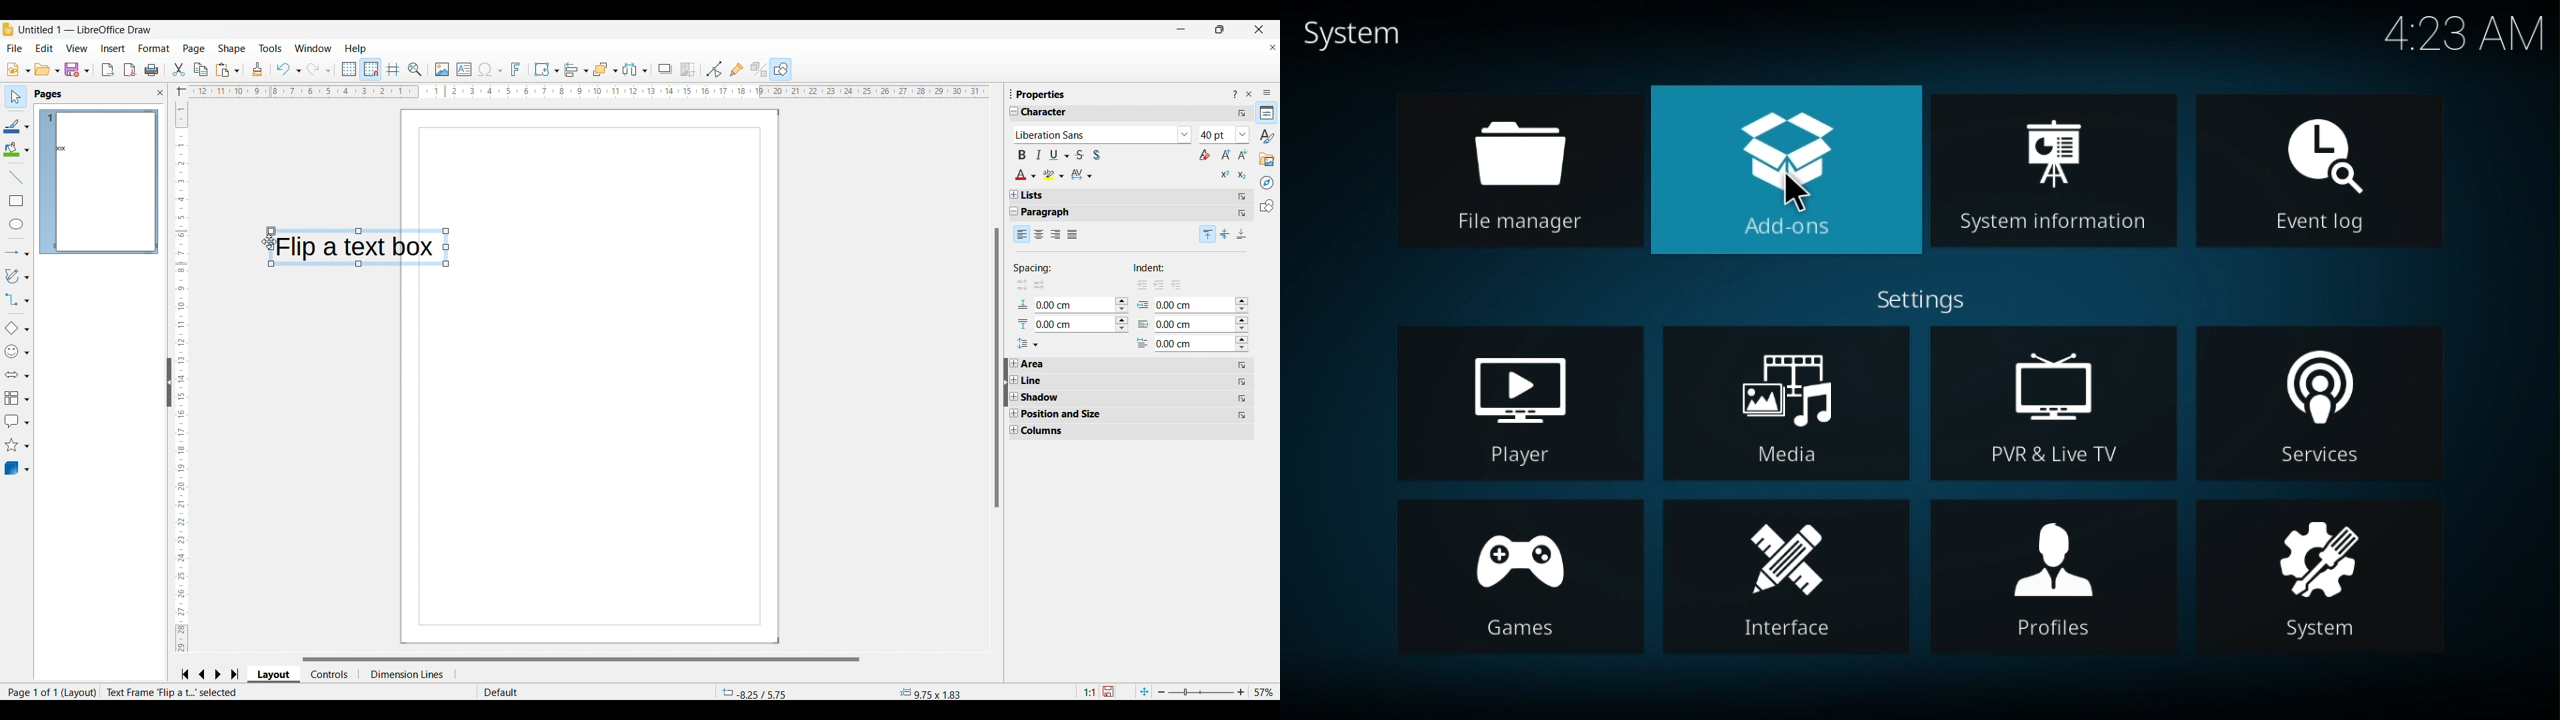 Image resolution: width=2576 pixels, height=728 pixels. I want to click on Page menu, so click(194, 49).